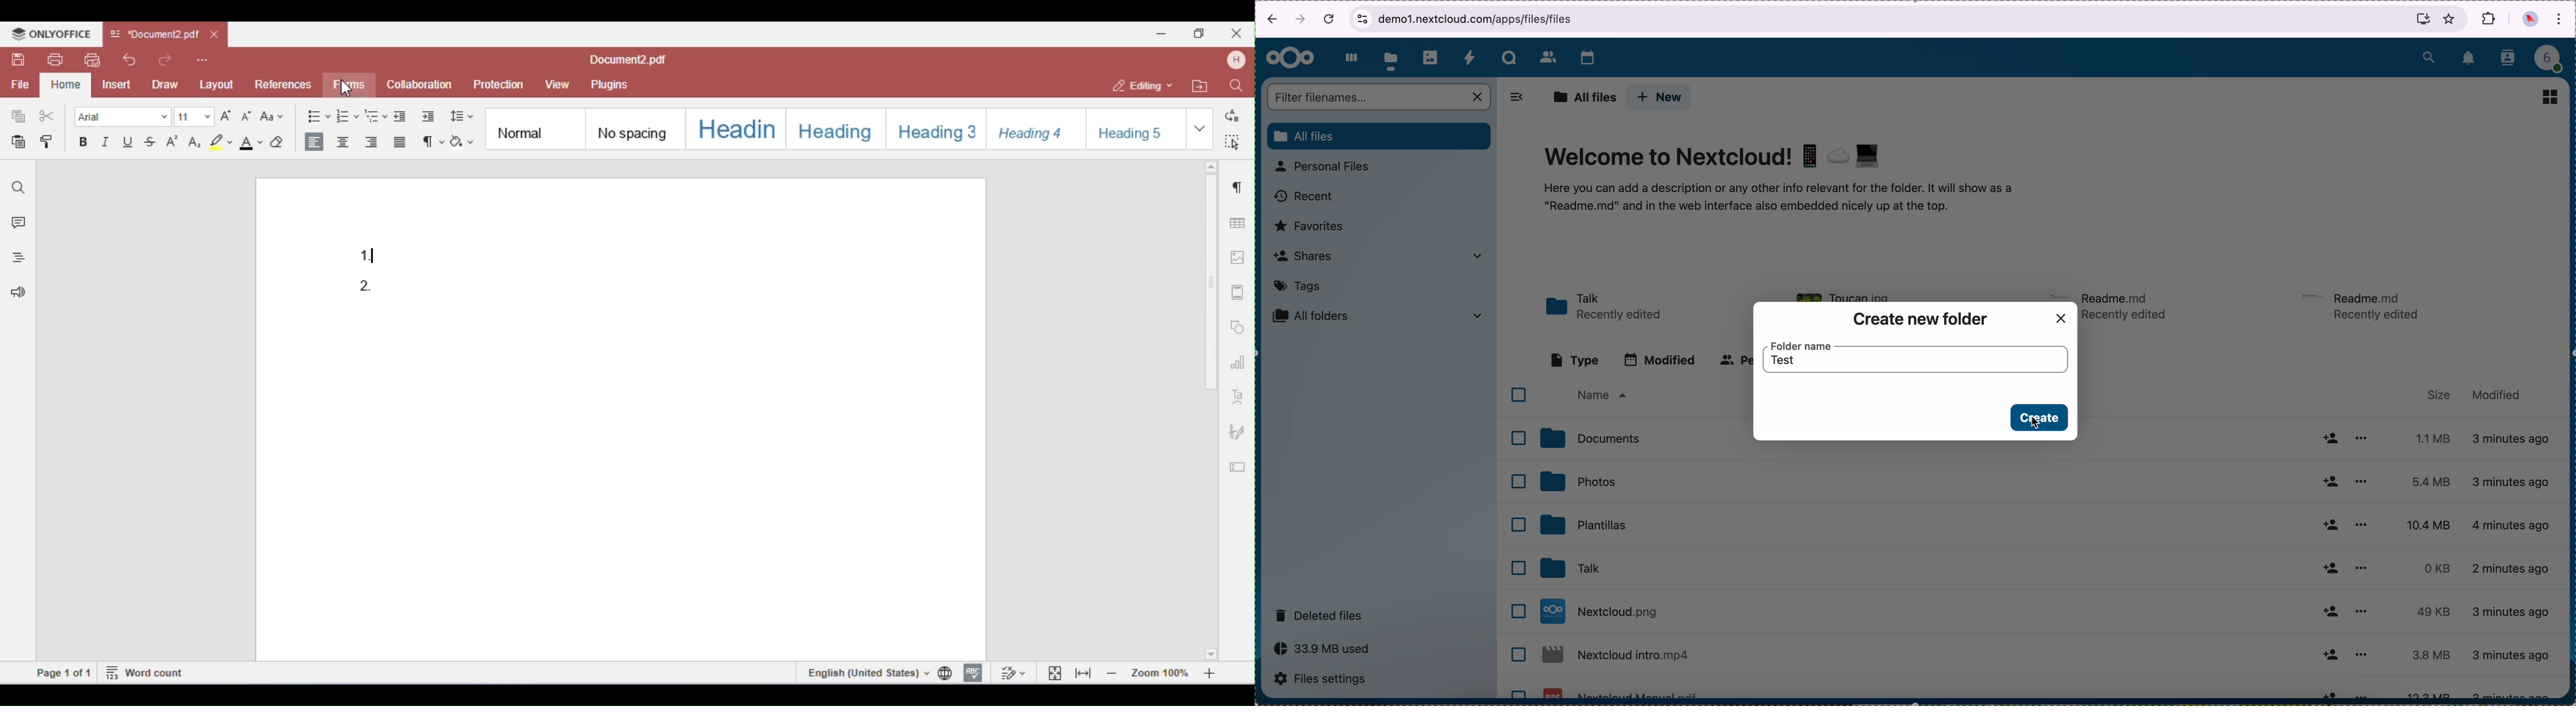 Image resolution: width=2576 pixels, height=728 pixels. What do you see at coordinates (1715, 158) in the screenshot?
I see `Welcome to Nextcloud` at bounding box center [1715, 158].